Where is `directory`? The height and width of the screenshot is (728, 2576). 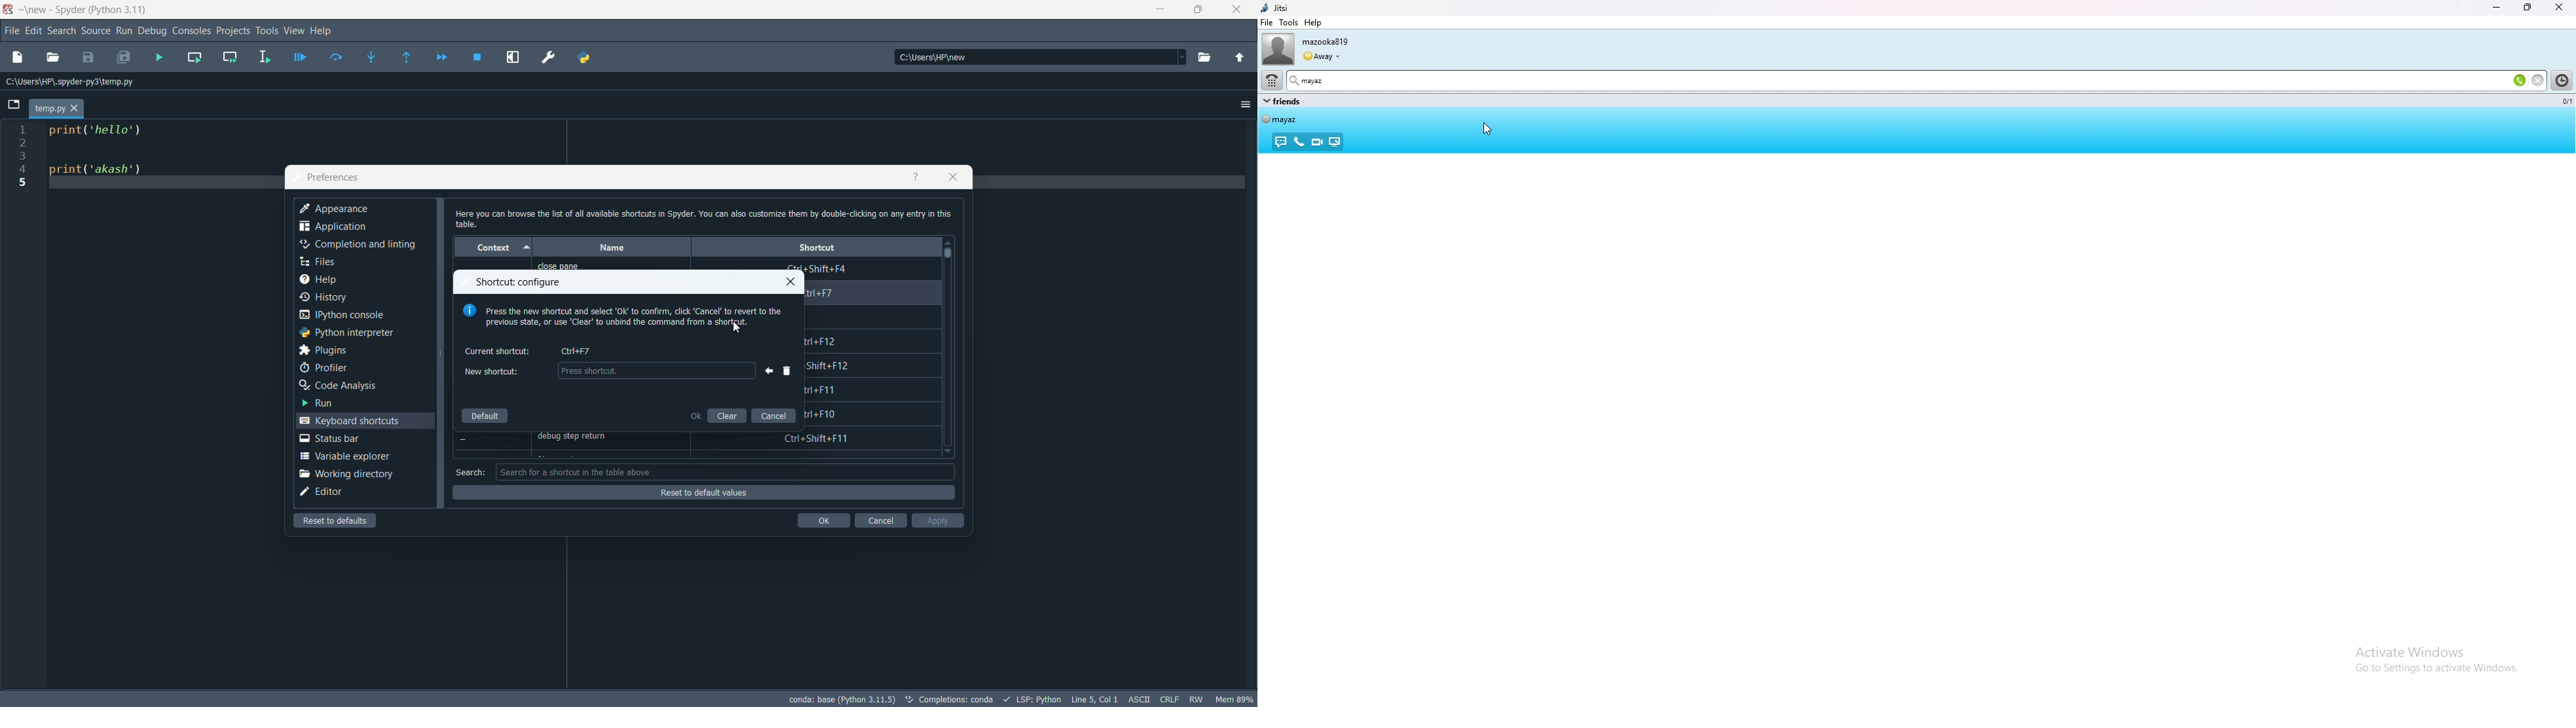
directory is located at coordinates (70, 83).